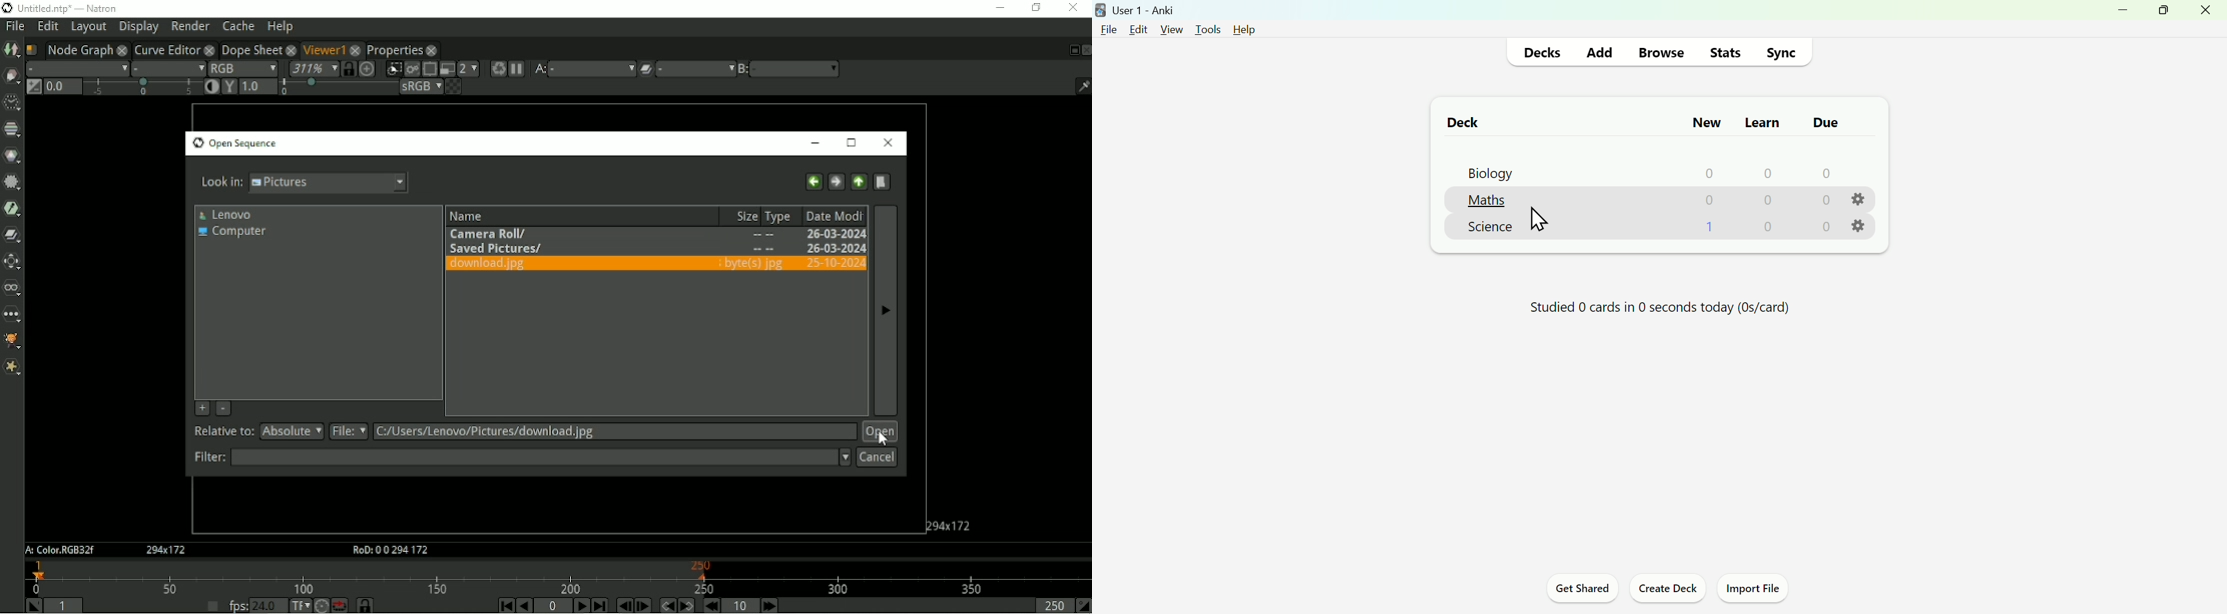 The width and height of the screenshot is (2240, 616). I want to click on 0, so click(1763, 174).